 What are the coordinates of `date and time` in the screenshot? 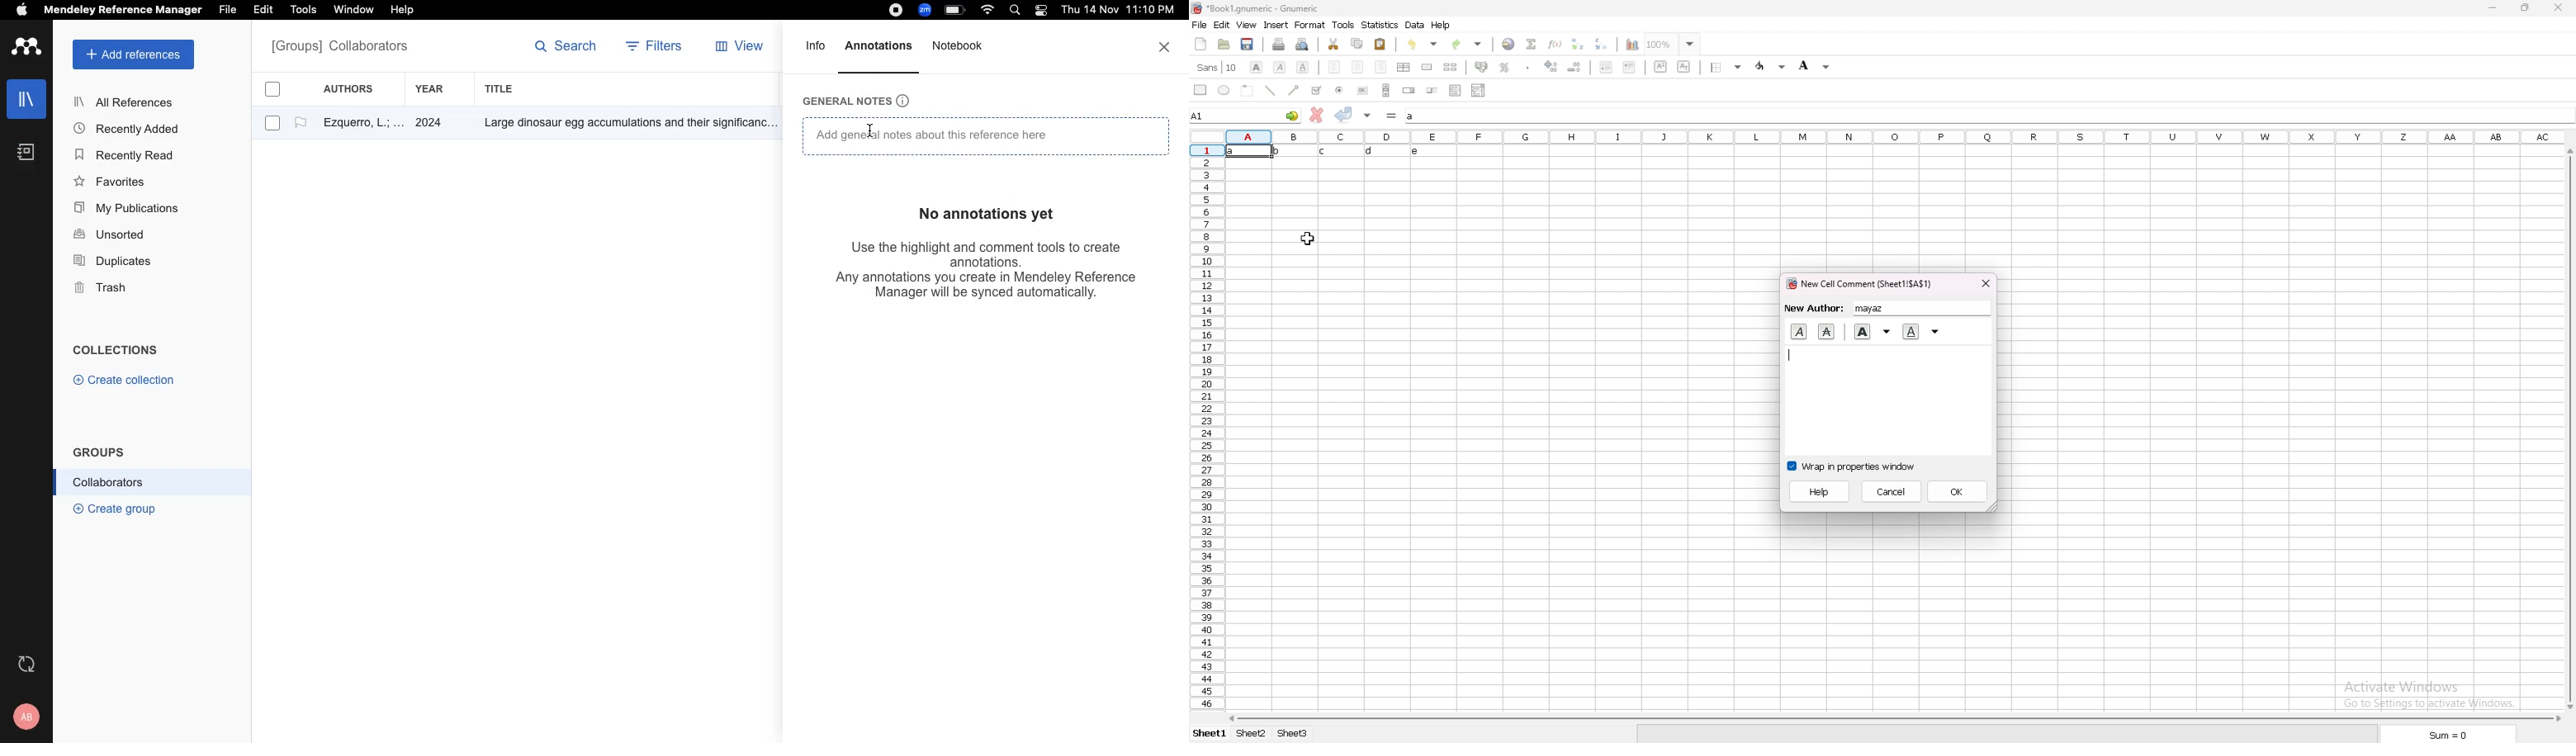 It's located at (1115, 12).